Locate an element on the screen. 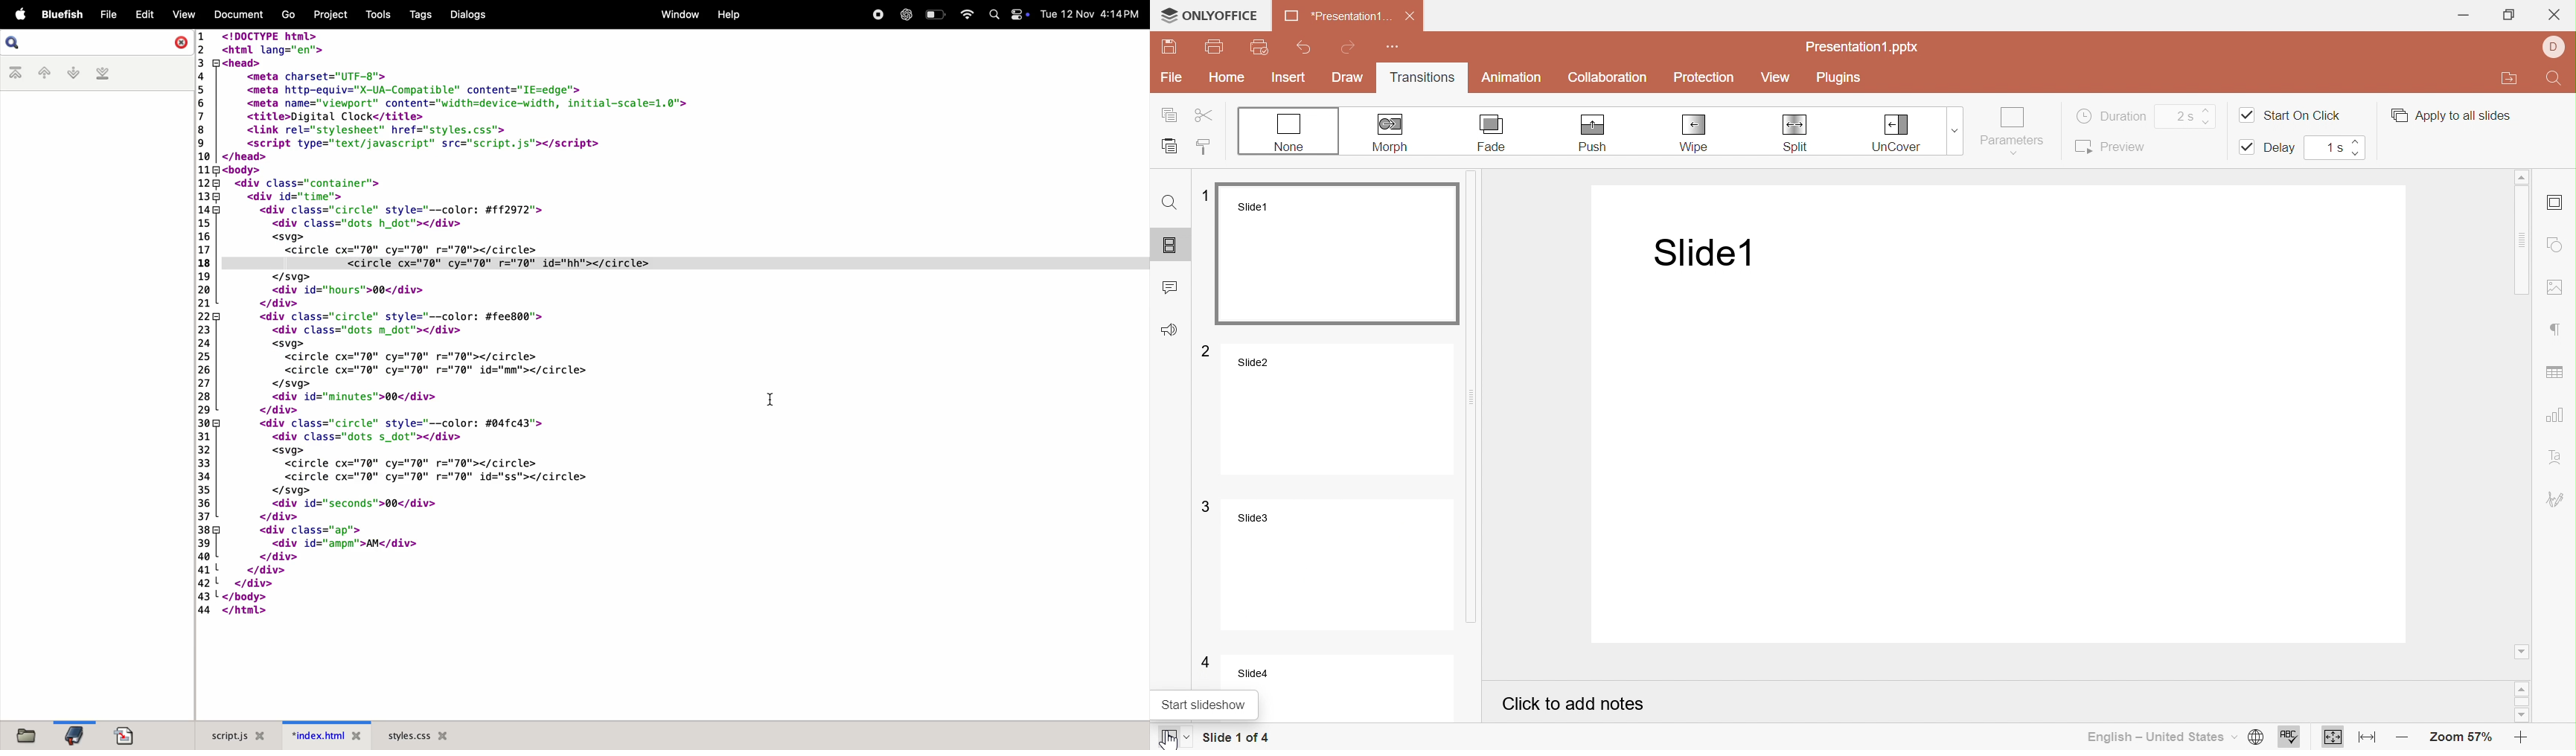 The image size is (2576, 756). Scroll down is located at coordinates (2525, 718).